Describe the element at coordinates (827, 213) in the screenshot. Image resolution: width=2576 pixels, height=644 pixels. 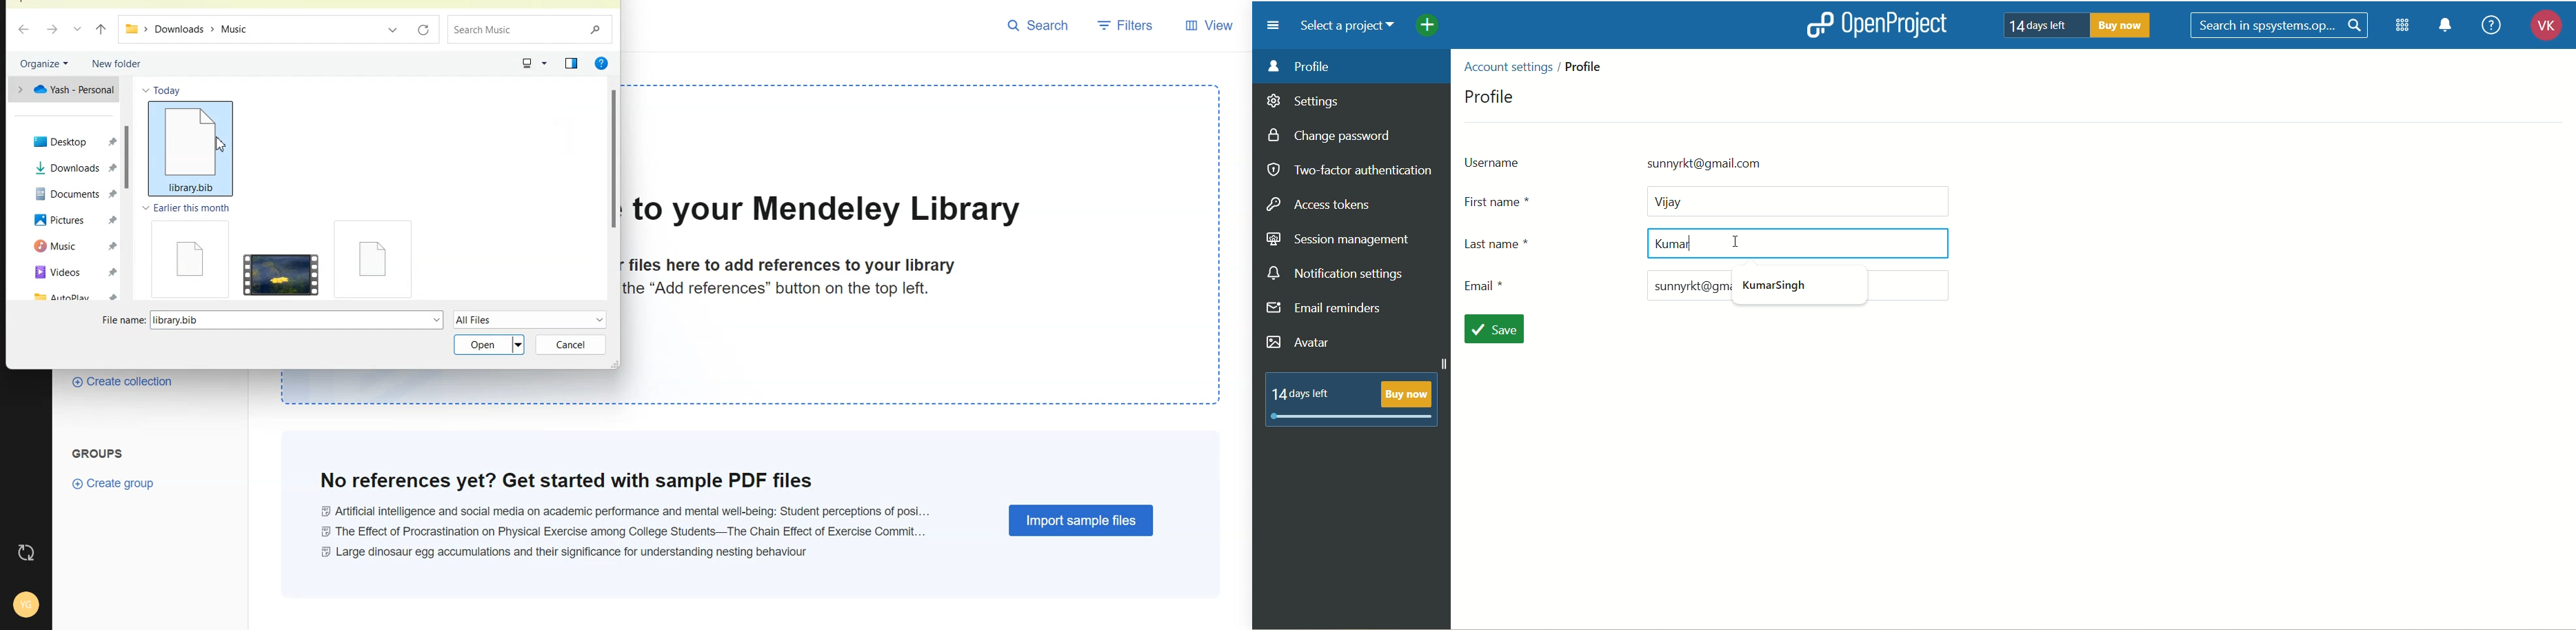
I see ` to your Mendeley Library` at that location.